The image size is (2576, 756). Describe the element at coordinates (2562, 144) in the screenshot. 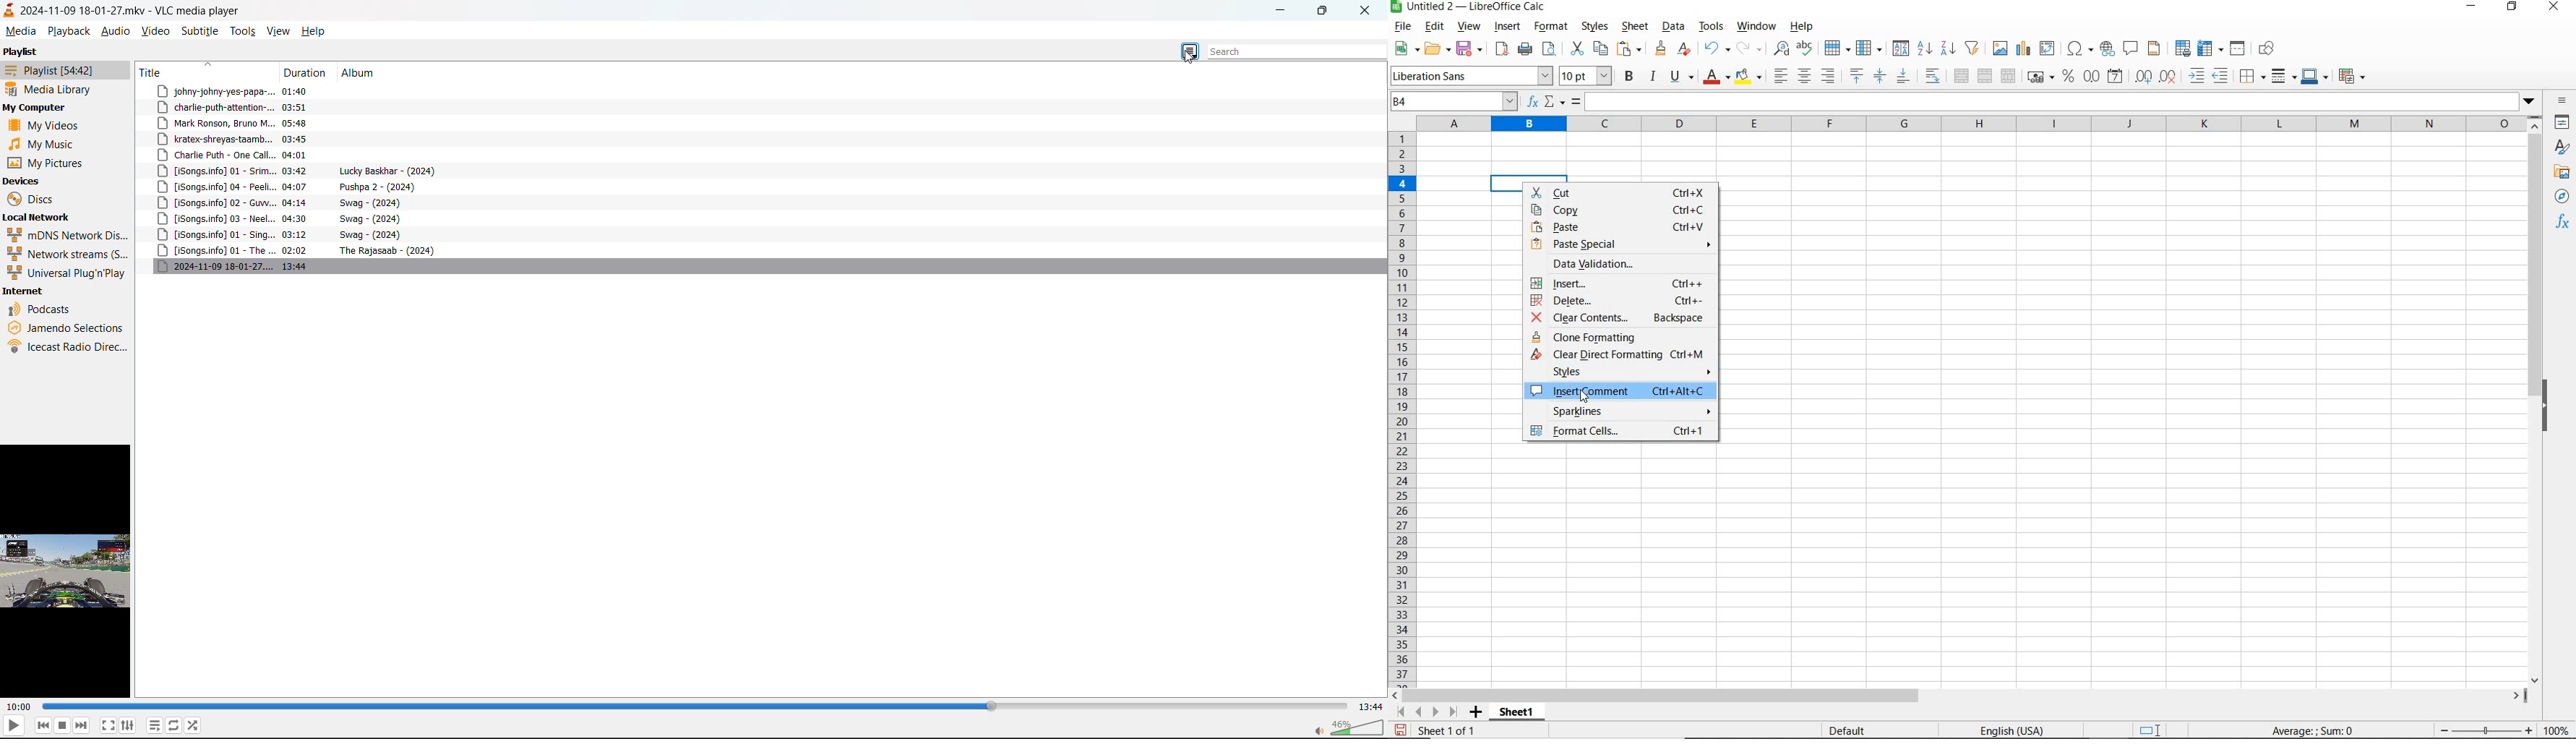

I see `styles` at that location.